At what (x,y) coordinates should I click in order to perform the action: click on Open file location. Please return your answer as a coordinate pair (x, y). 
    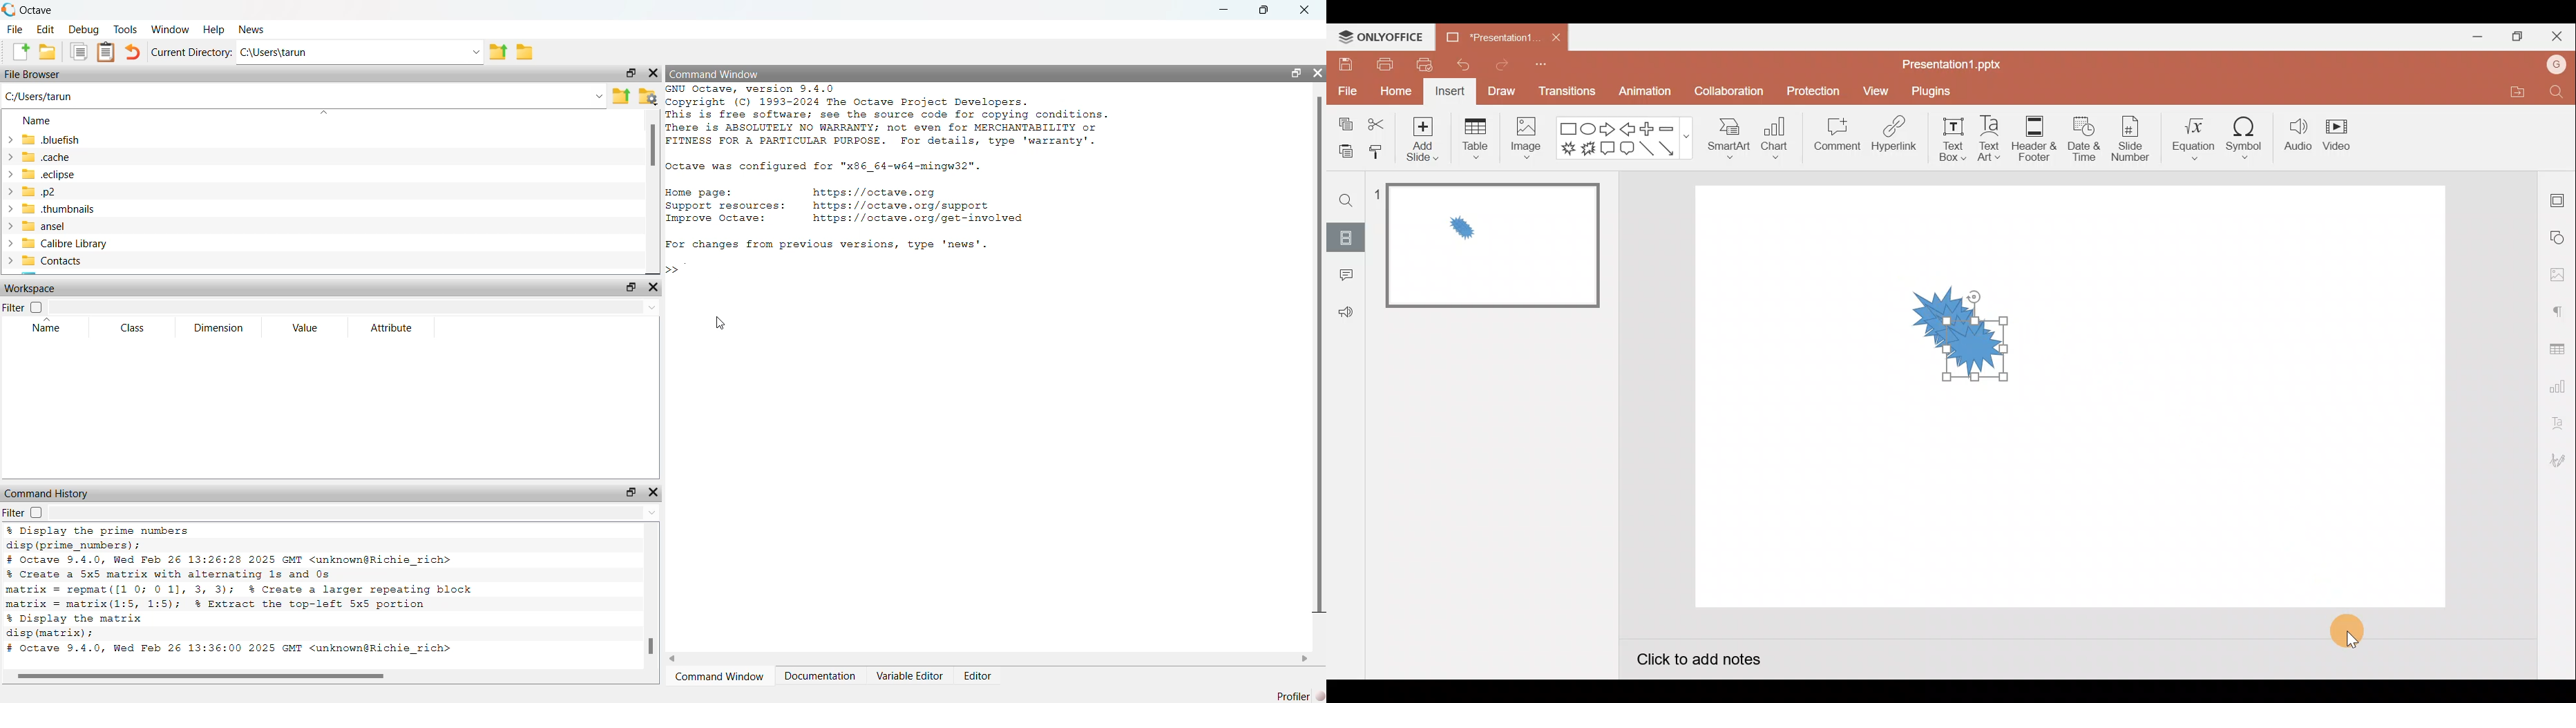
    Looking at the image, I should click on (2511, 92).